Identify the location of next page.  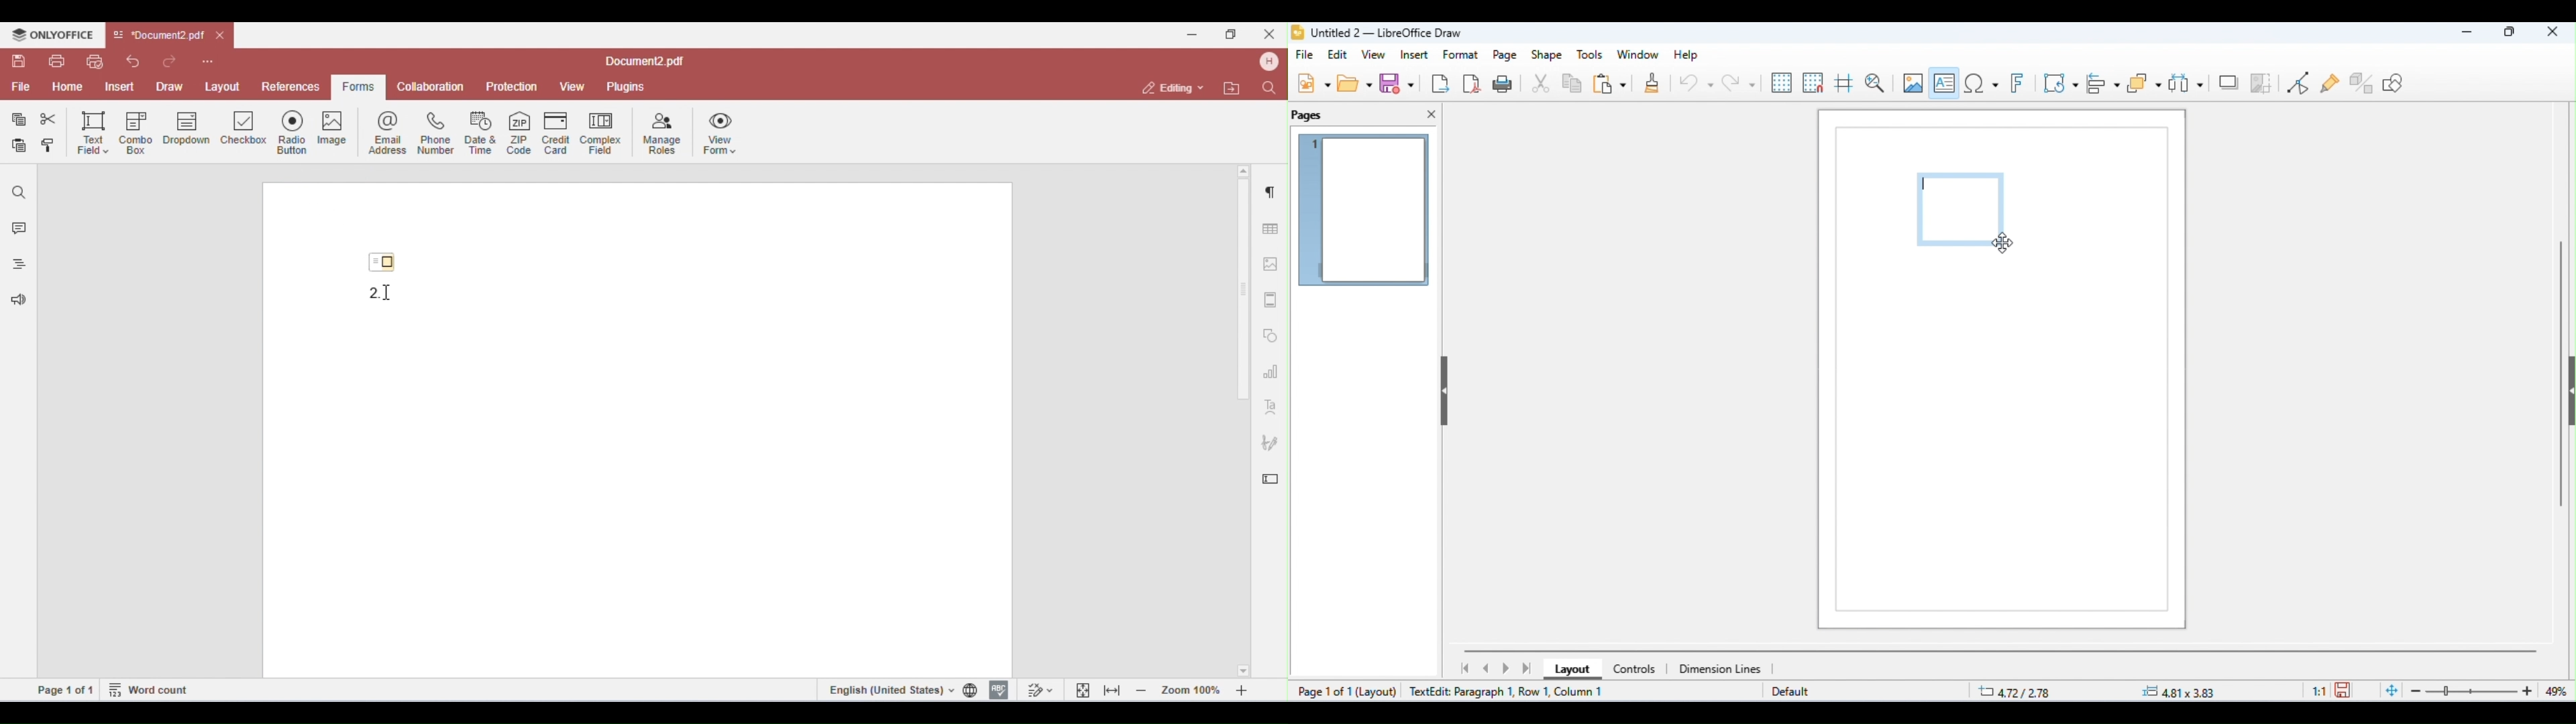
(1508, 669).